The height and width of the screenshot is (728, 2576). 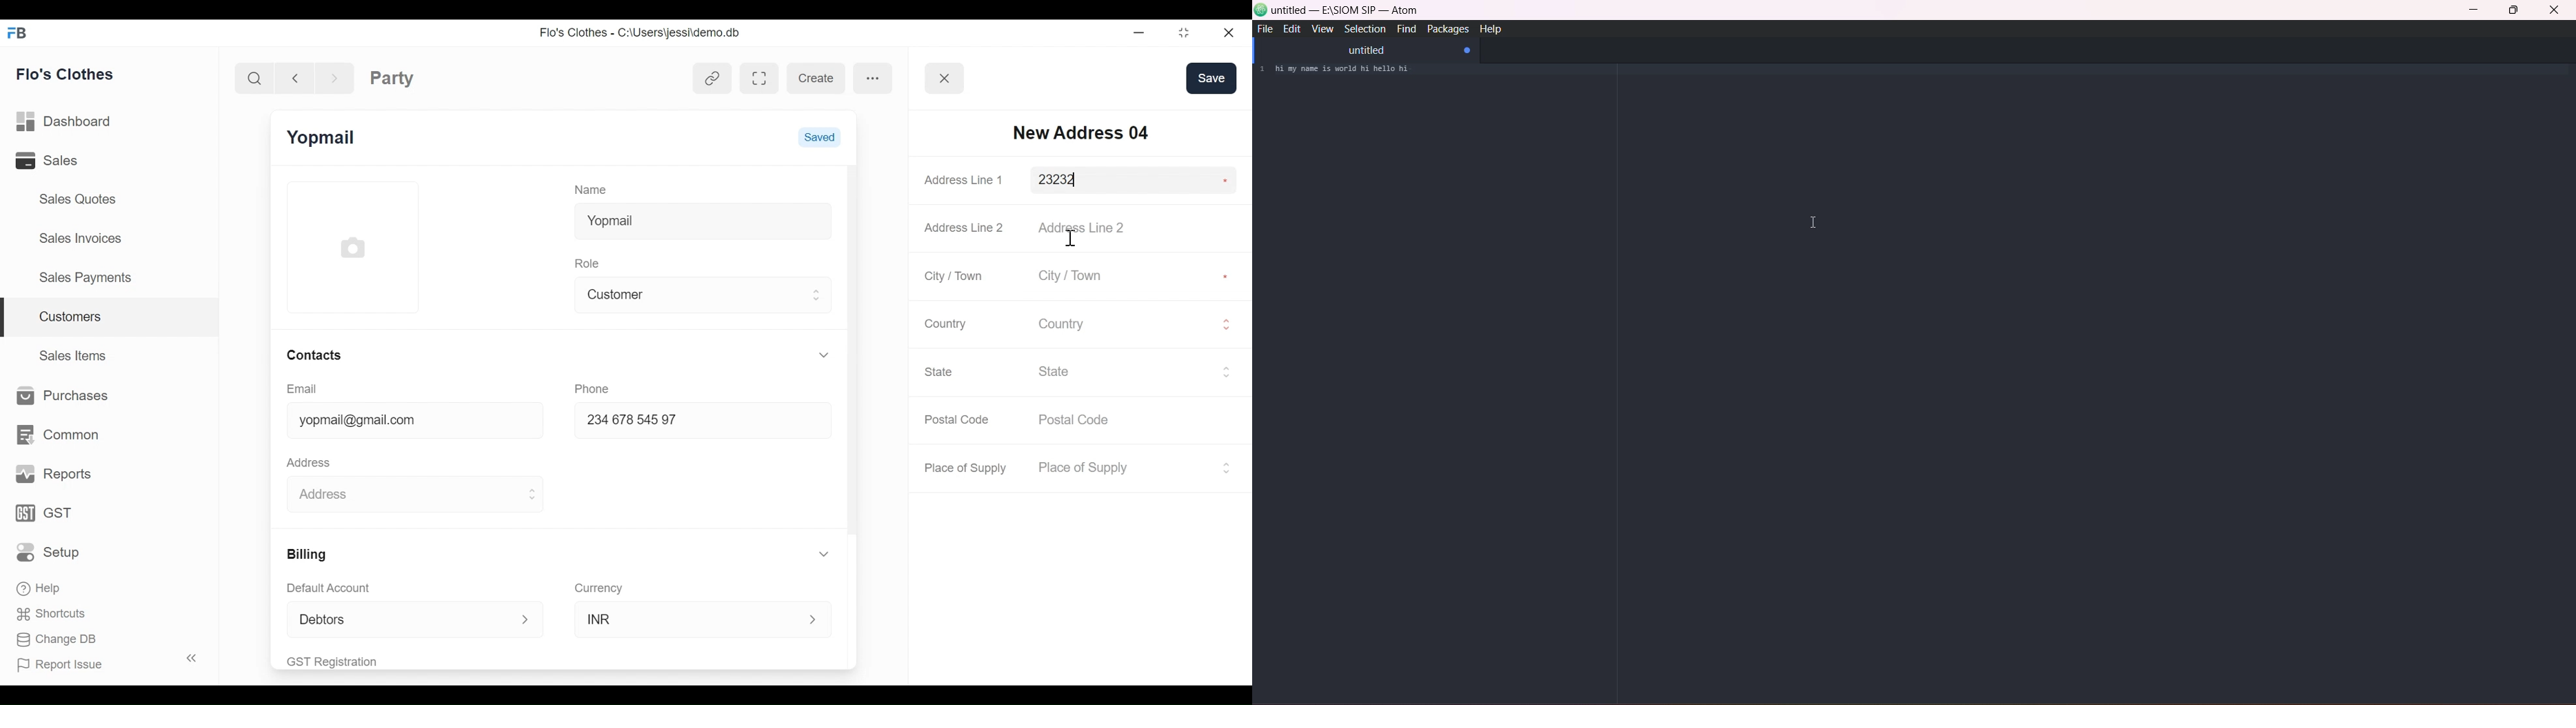 What do you see at coordinates (294, 77) in the screenshot?
I see `Navigate back` at bounding box center [294, 77].